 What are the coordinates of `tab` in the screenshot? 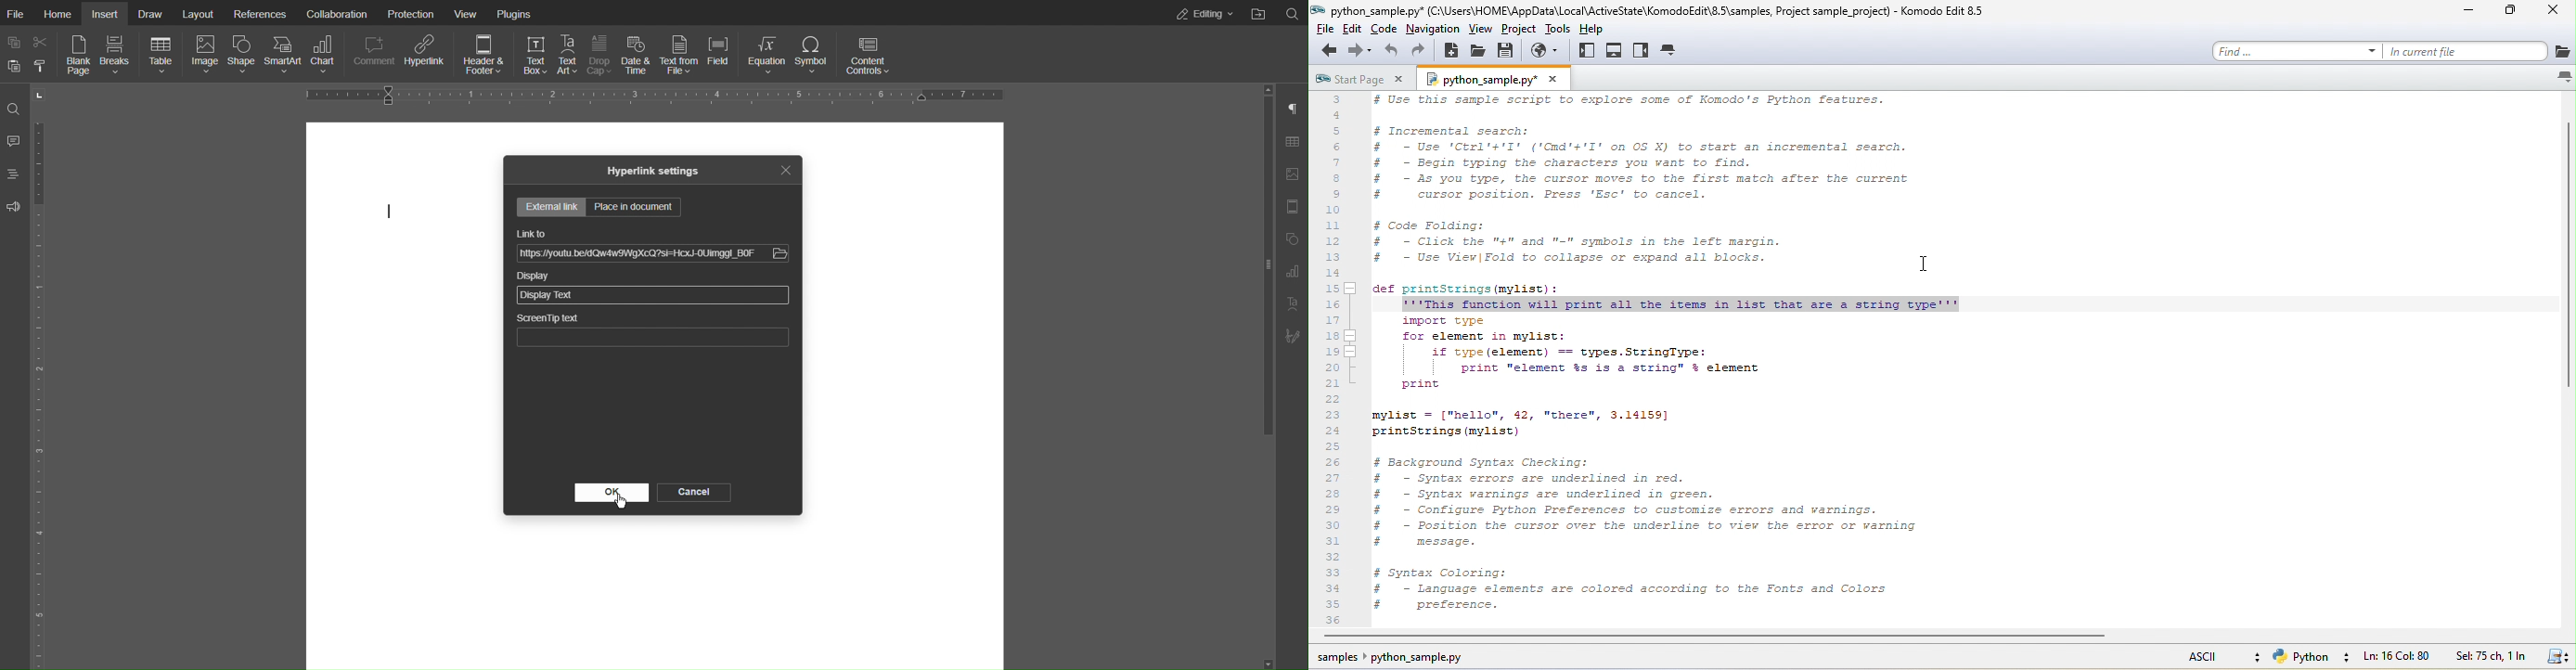 It's located at (1671, 51).